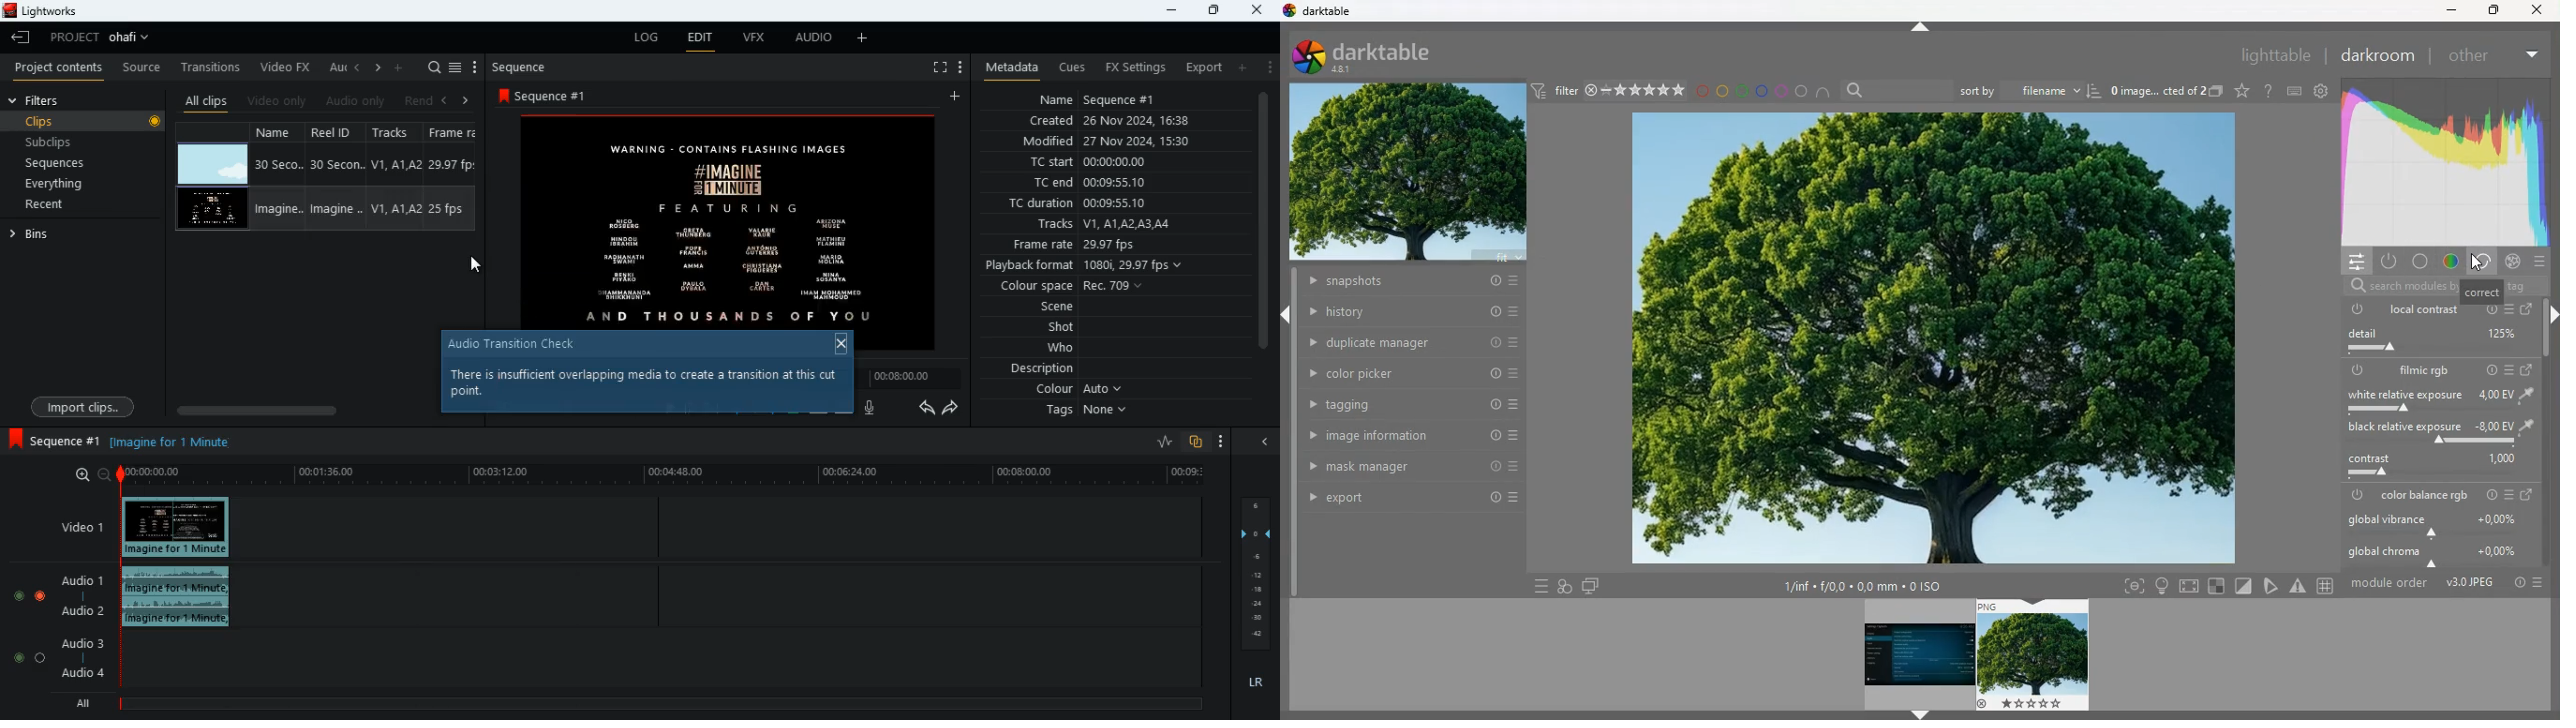  What do you see at coordinates (2355, 262) in the screenshot?
I see `settings` at bounding box center [2355, 262].